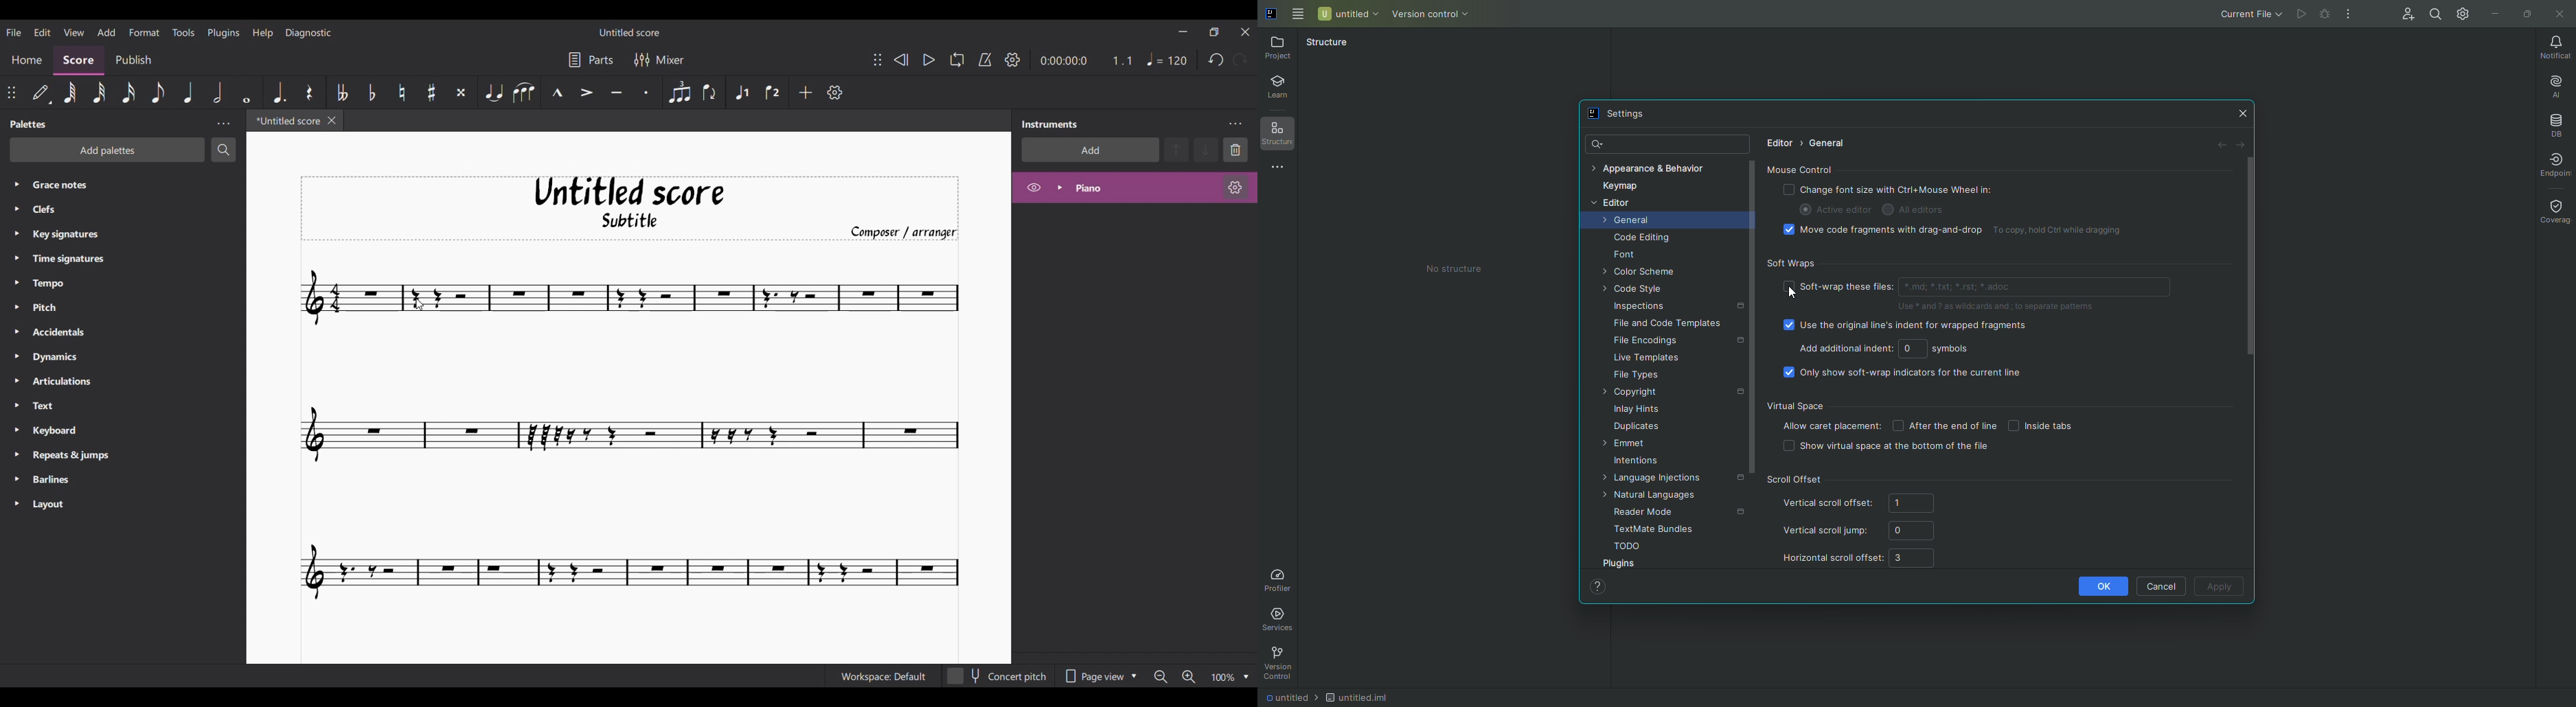 The height and width of the screenshot is (728, 2576). What do you see at coordinates (1929, 210) in the screenshot?
I see `AI Editors` at bounding box center [1929, 210].